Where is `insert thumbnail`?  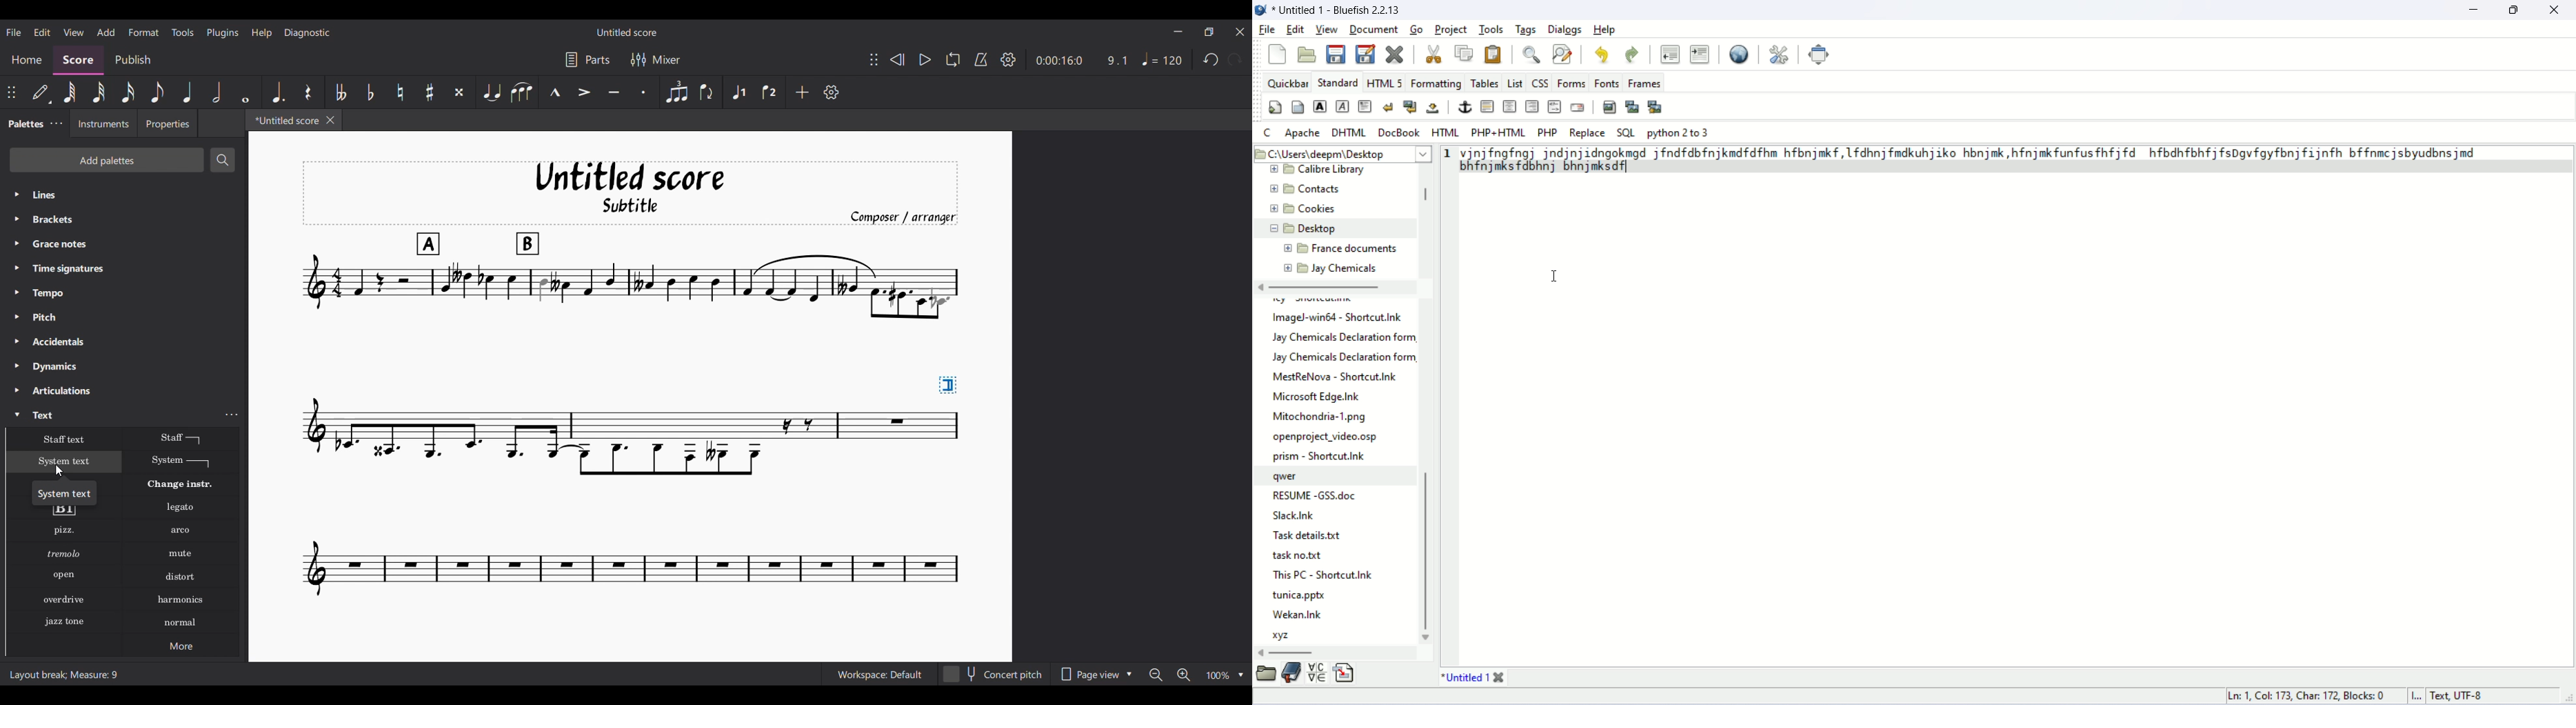 insert thumbnail is located at coordinates (1631, 106).